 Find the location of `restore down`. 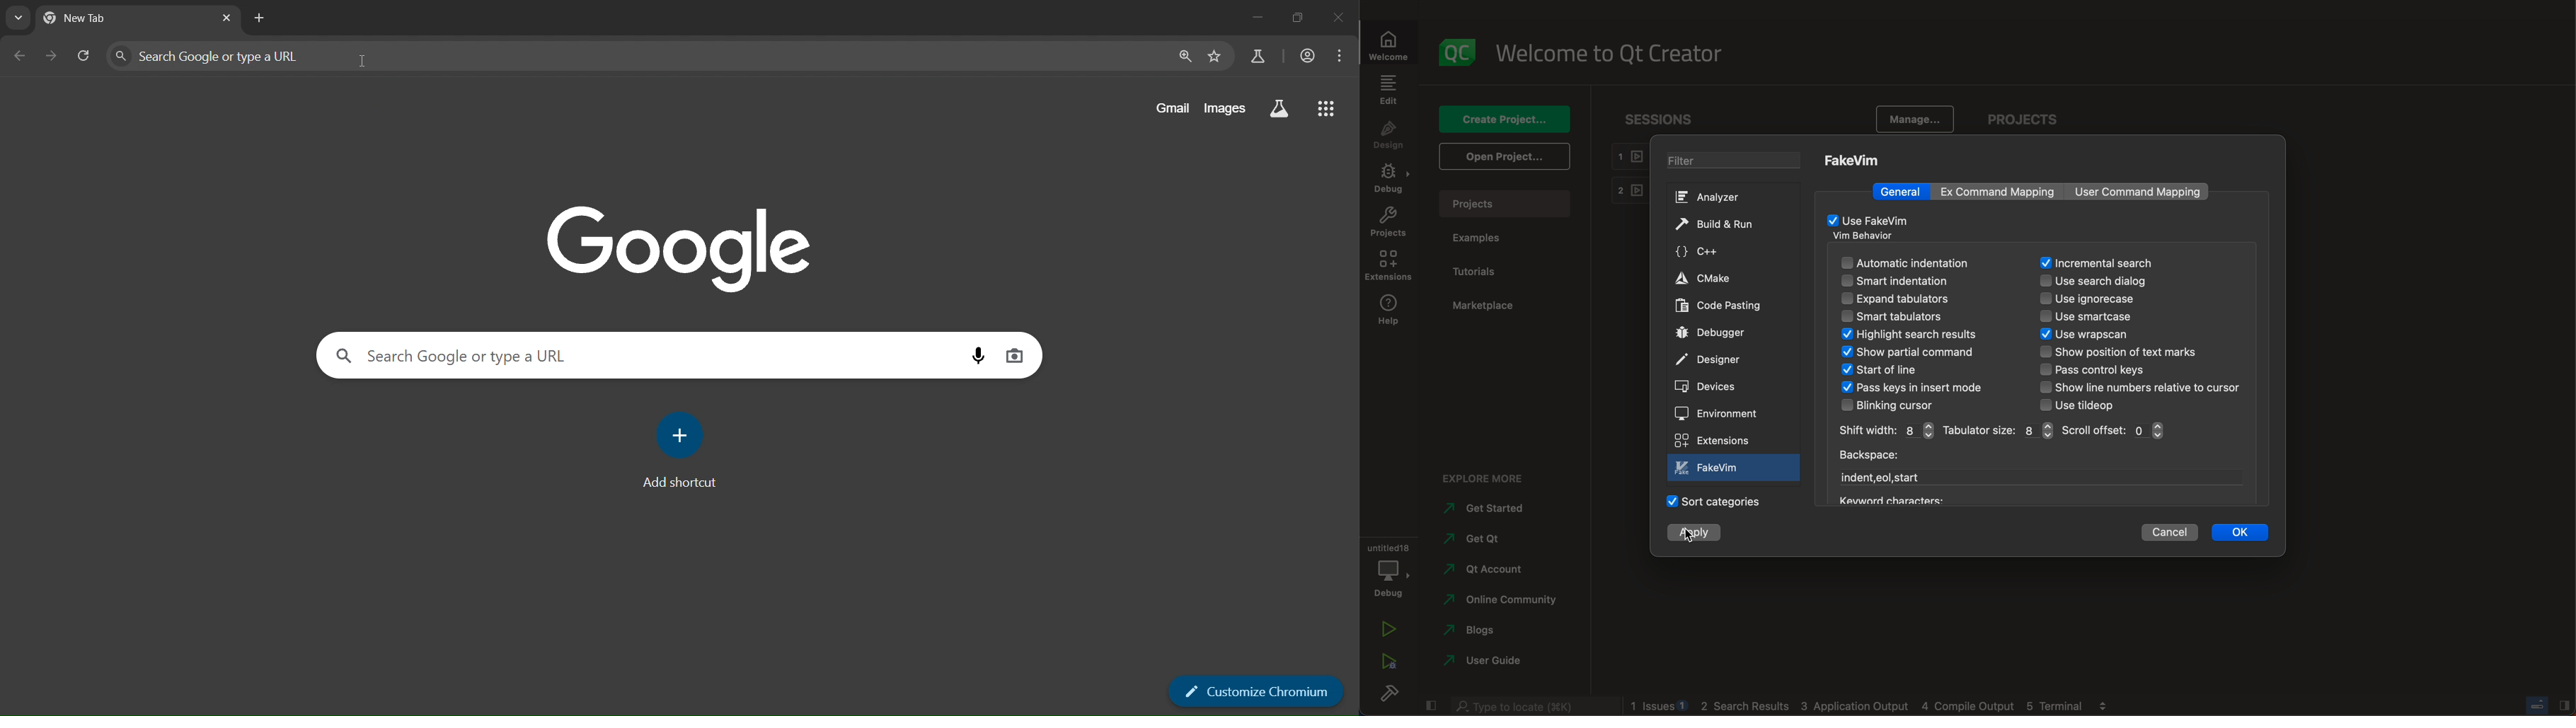

restore down is located at coordinates (1300, 18).